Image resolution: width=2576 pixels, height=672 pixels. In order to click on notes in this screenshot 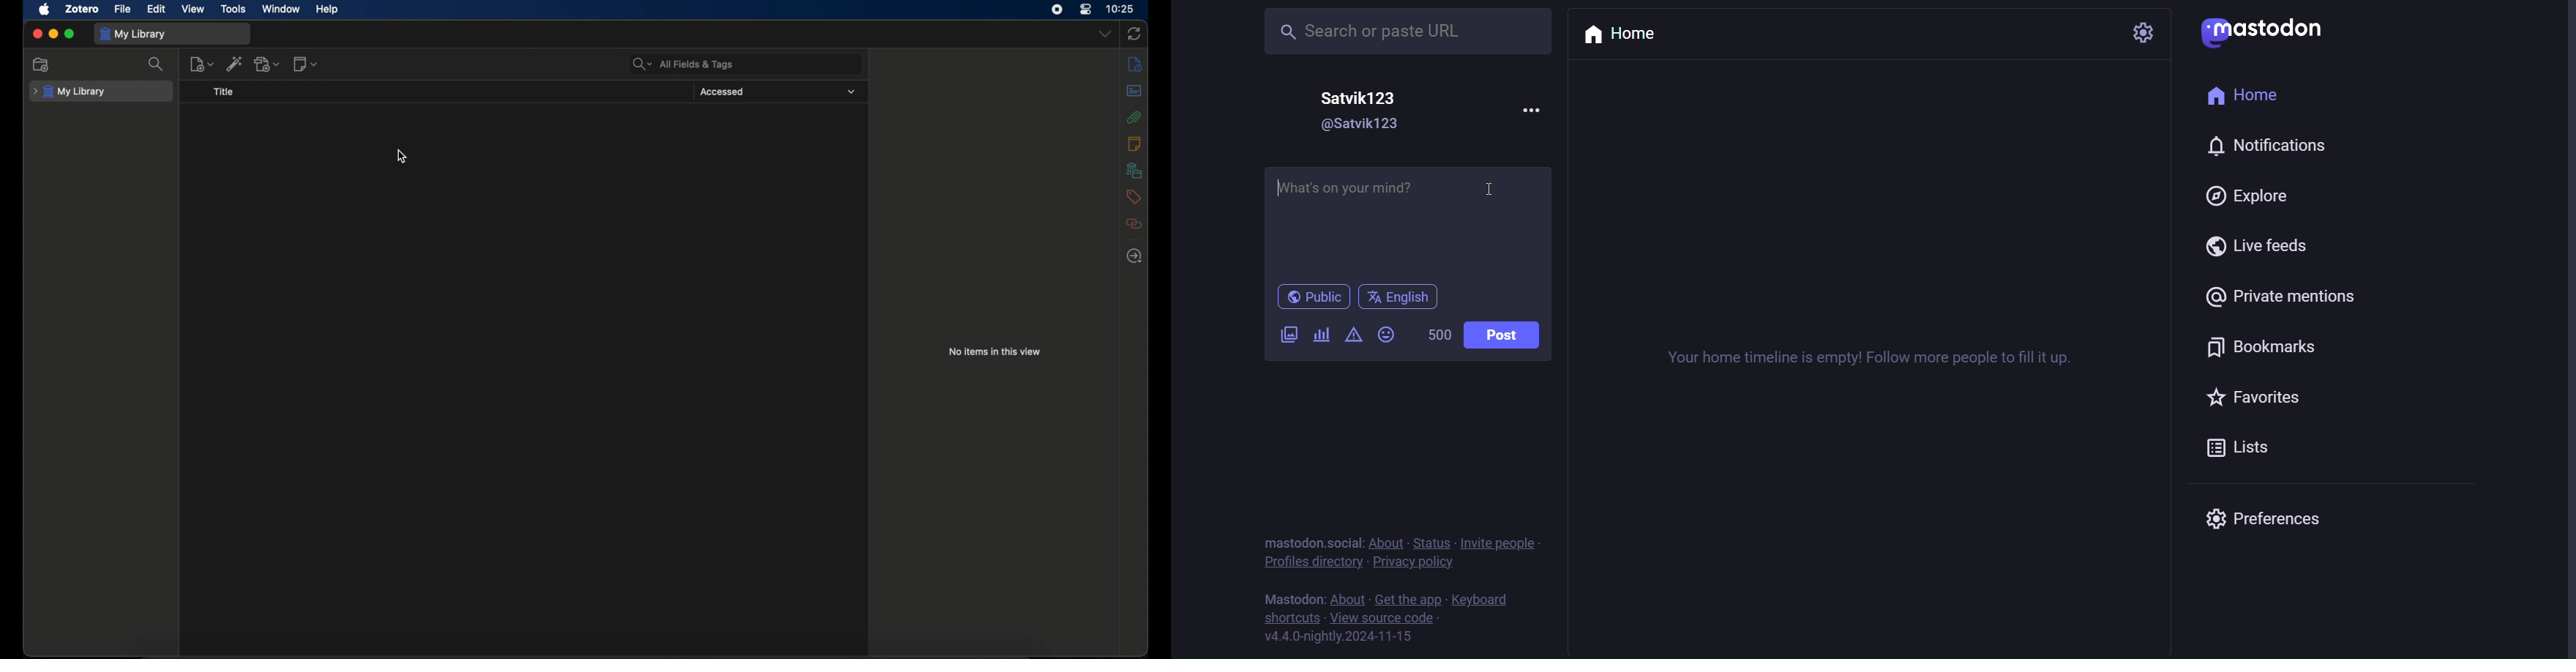, I will do `click(1135, 63)`.